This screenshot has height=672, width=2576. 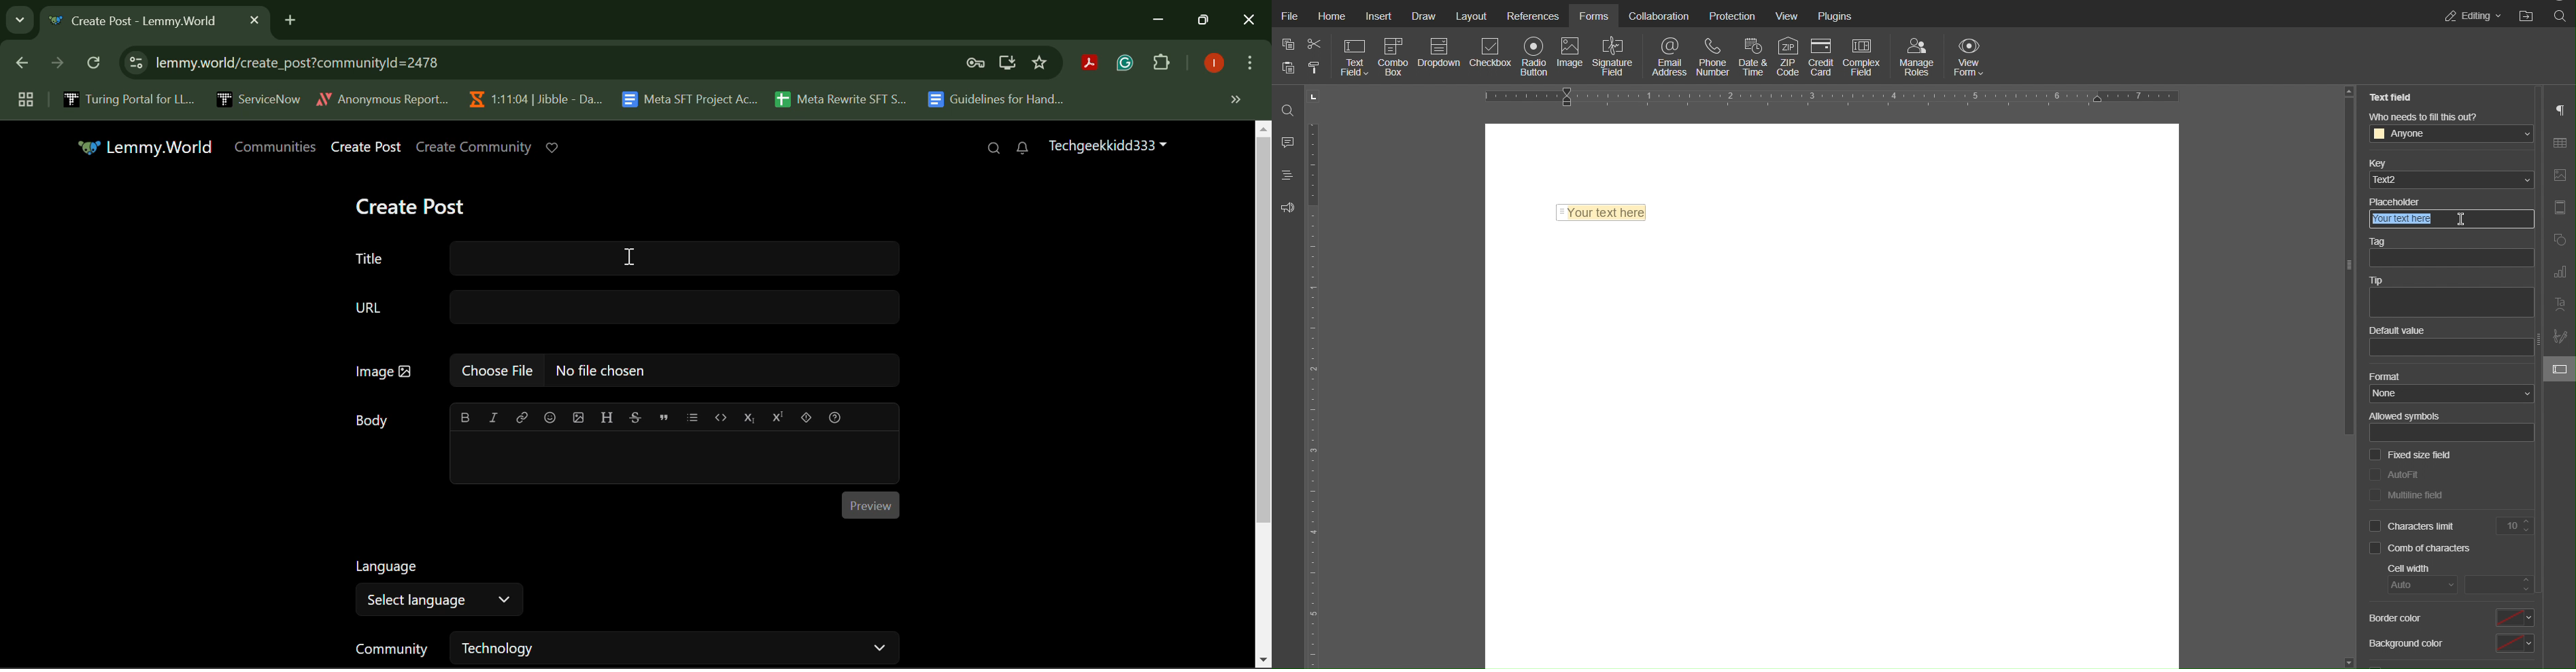 What do you see at coordinates (2473, 14) in the screenshot?
I see `Editing` at bounding box center [2473, 14].